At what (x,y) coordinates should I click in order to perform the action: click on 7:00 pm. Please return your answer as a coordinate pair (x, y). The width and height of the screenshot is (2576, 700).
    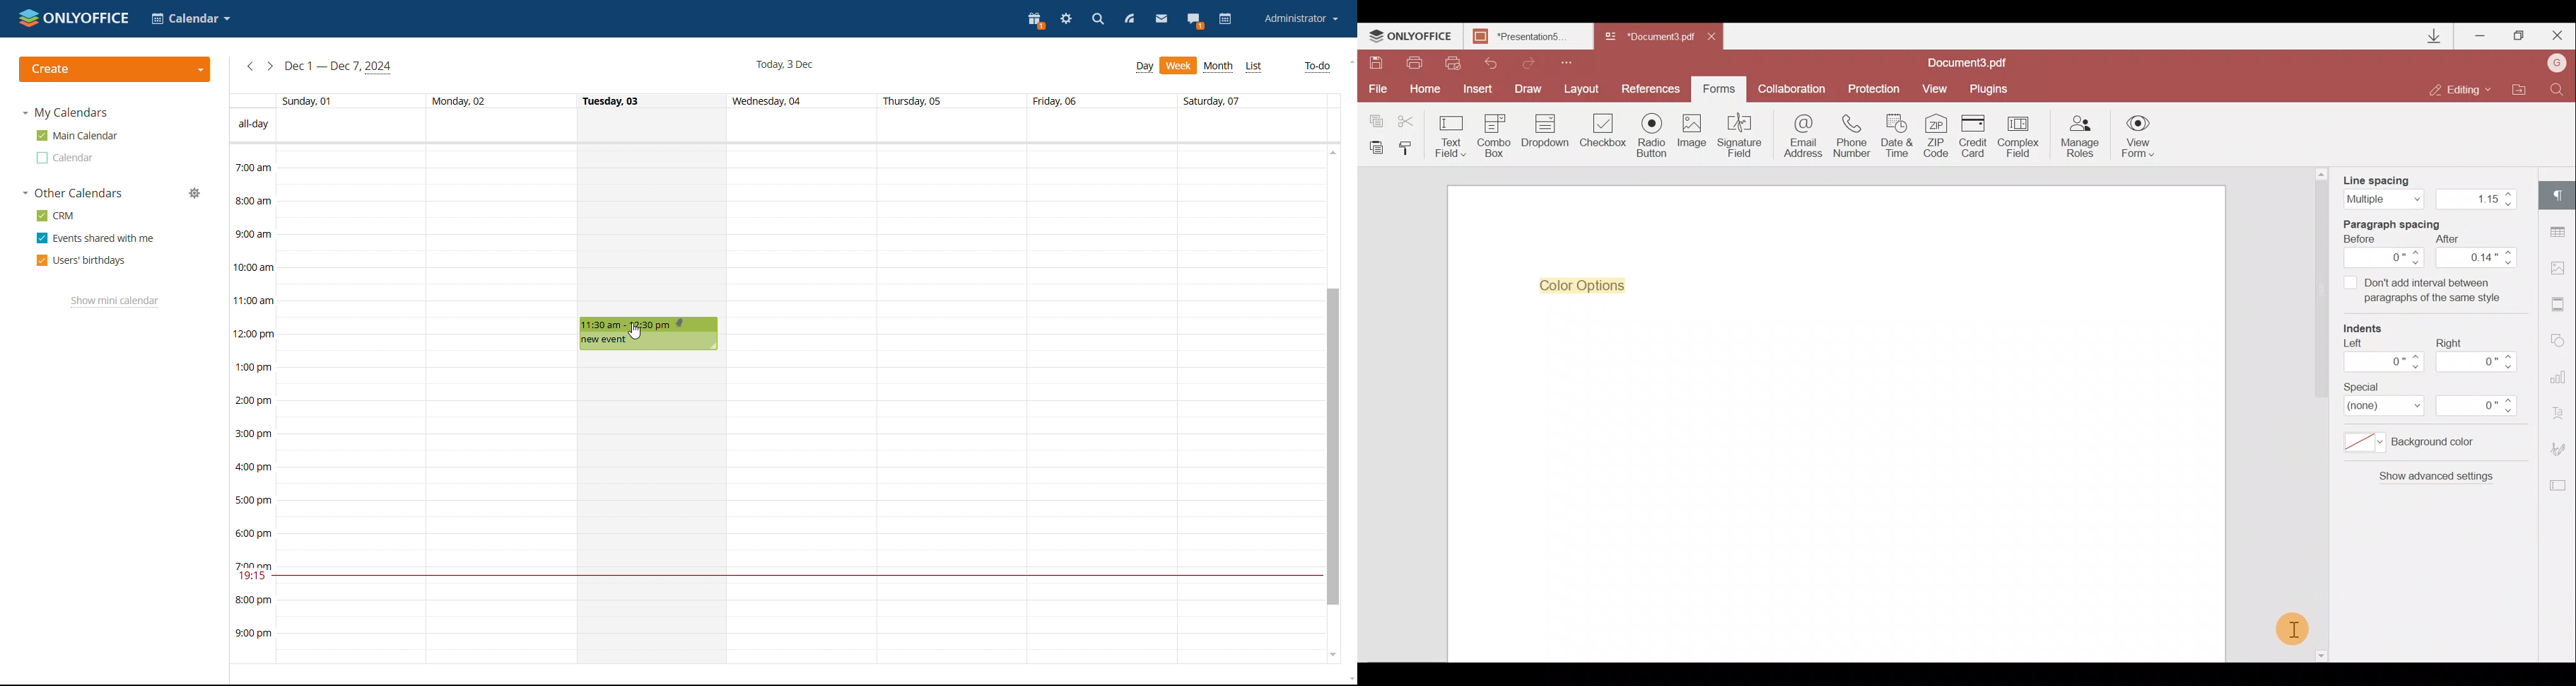
    Looking at the image, I should click on (254, 564).